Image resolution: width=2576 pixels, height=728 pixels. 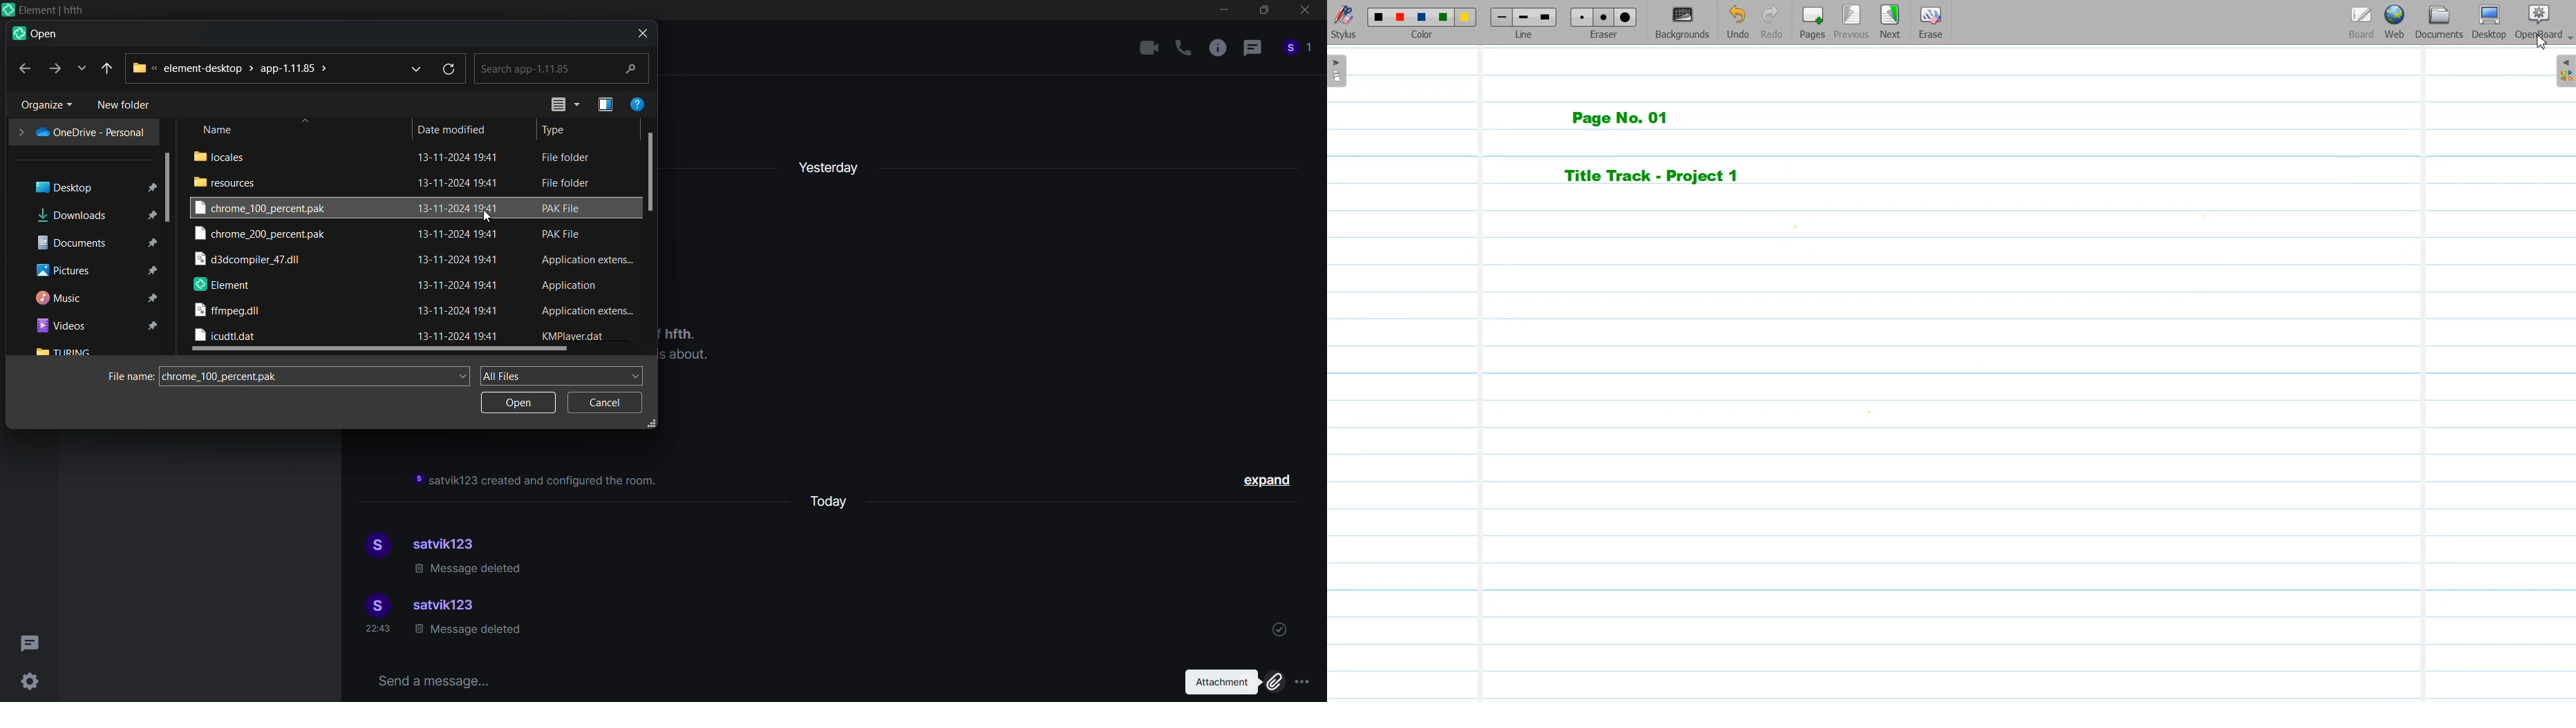 I want to click on thread, so click(x=1252, y=50).